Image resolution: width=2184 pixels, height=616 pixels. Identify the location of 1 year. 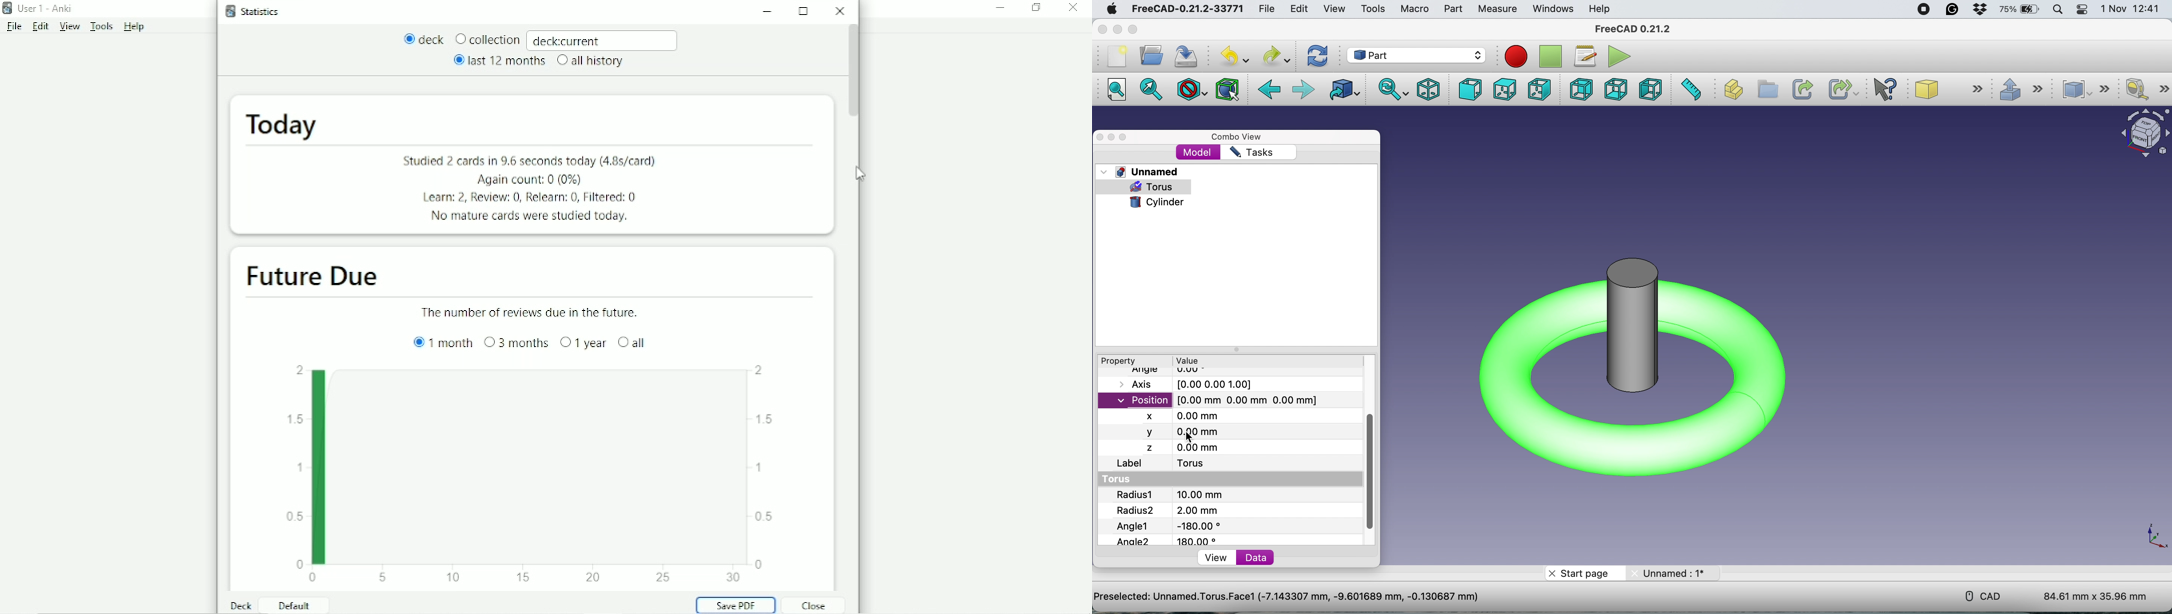
(583, 343).